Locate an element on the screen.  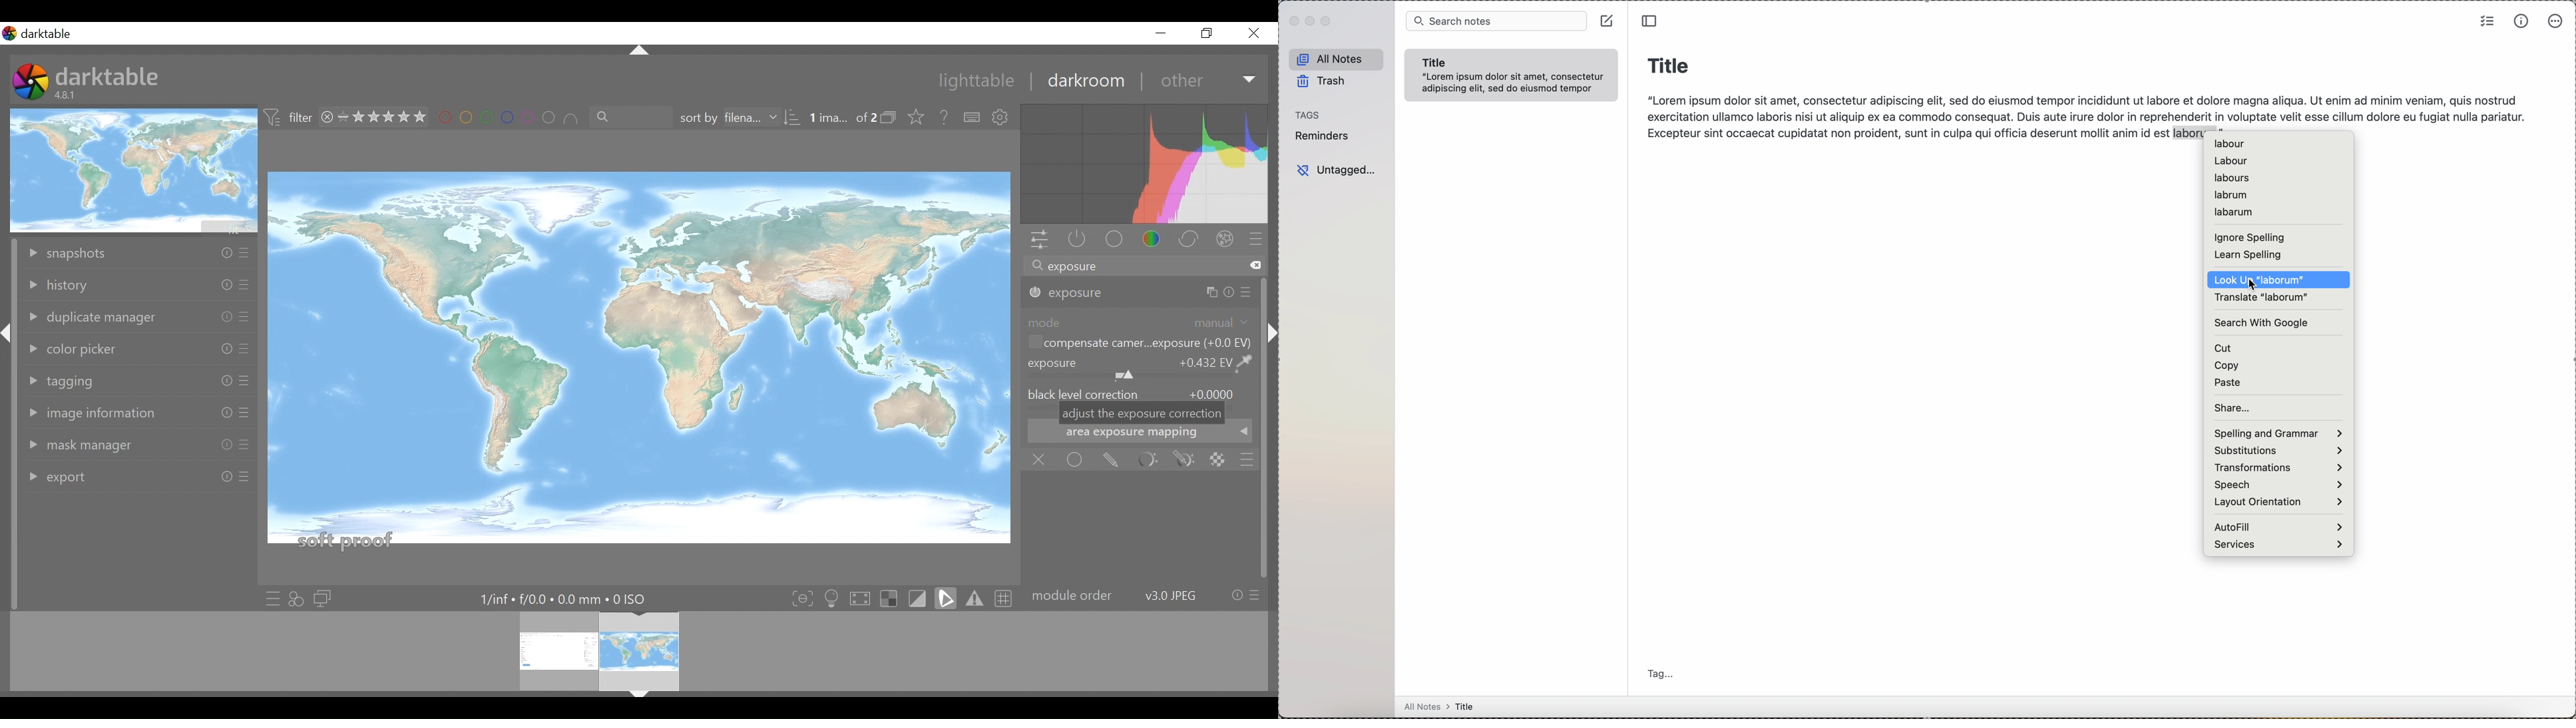
Darktable Desktop Icon is located at coordinates (32, 83).